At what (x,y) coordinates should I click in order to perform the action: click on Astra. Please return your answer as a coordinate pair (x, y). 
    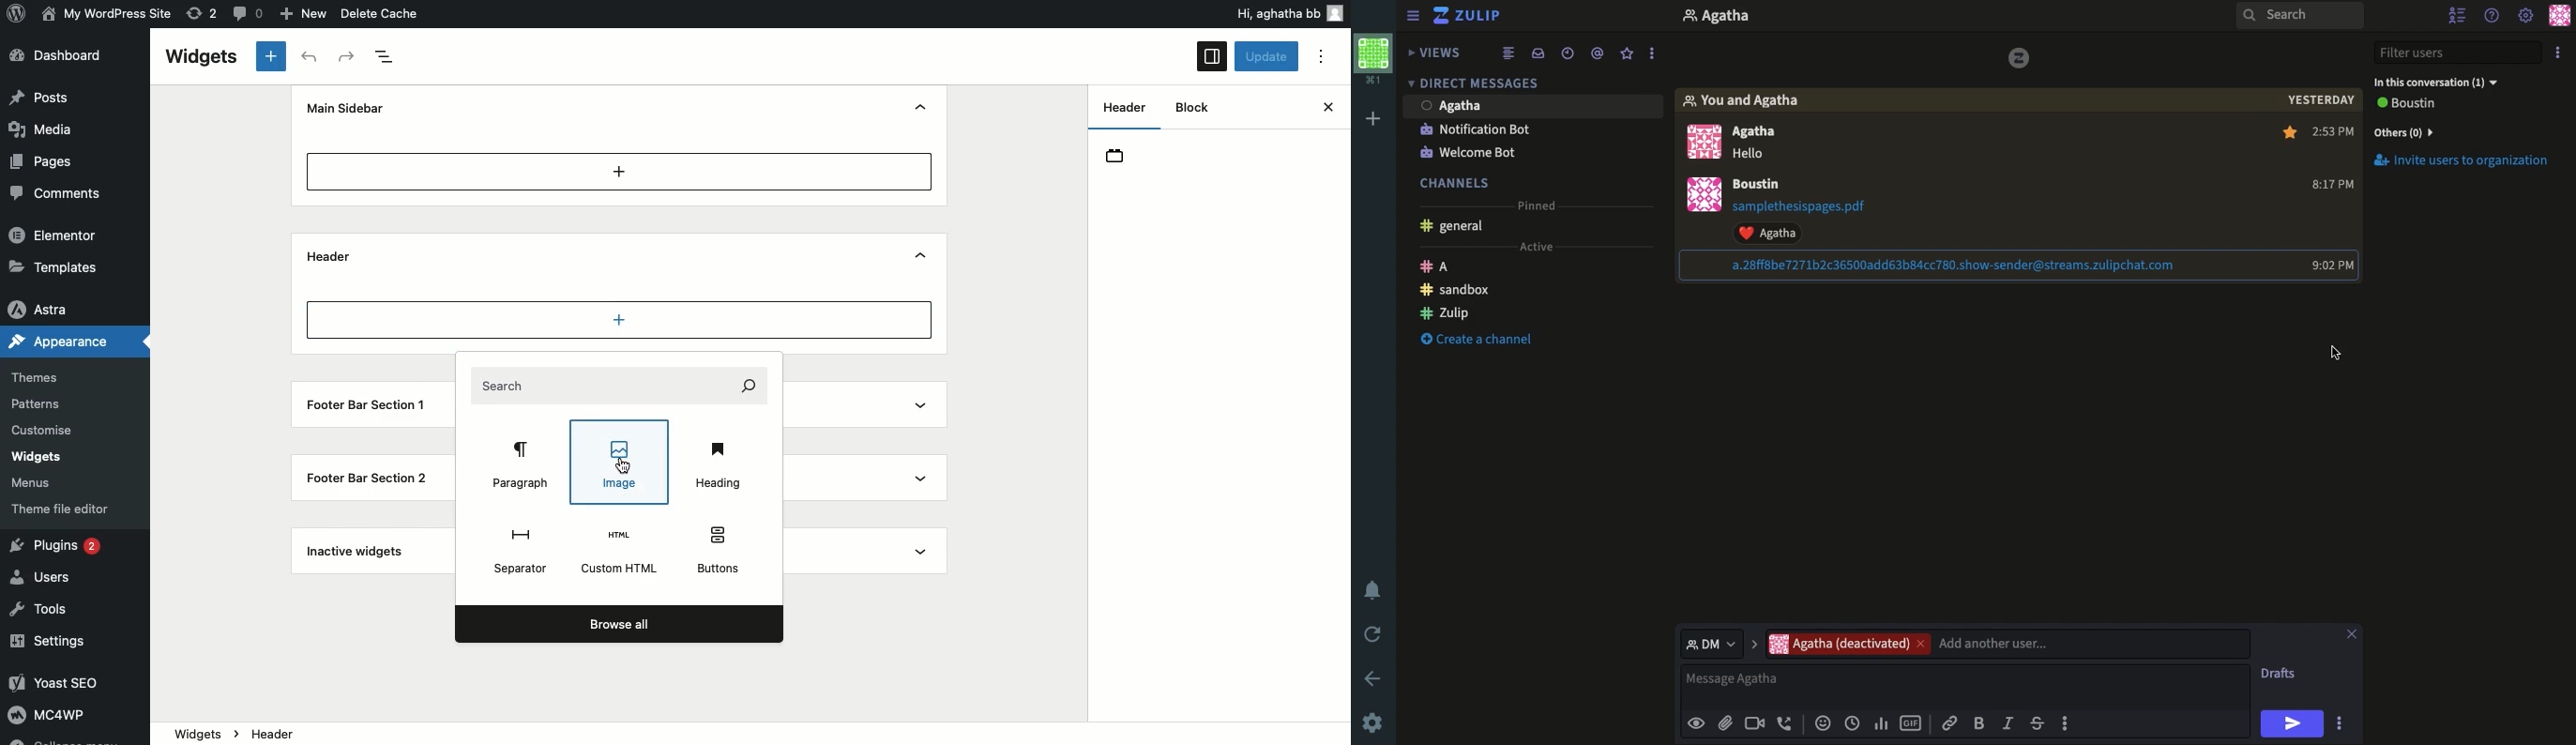
    Looking at the image, I should click on (41, 311).